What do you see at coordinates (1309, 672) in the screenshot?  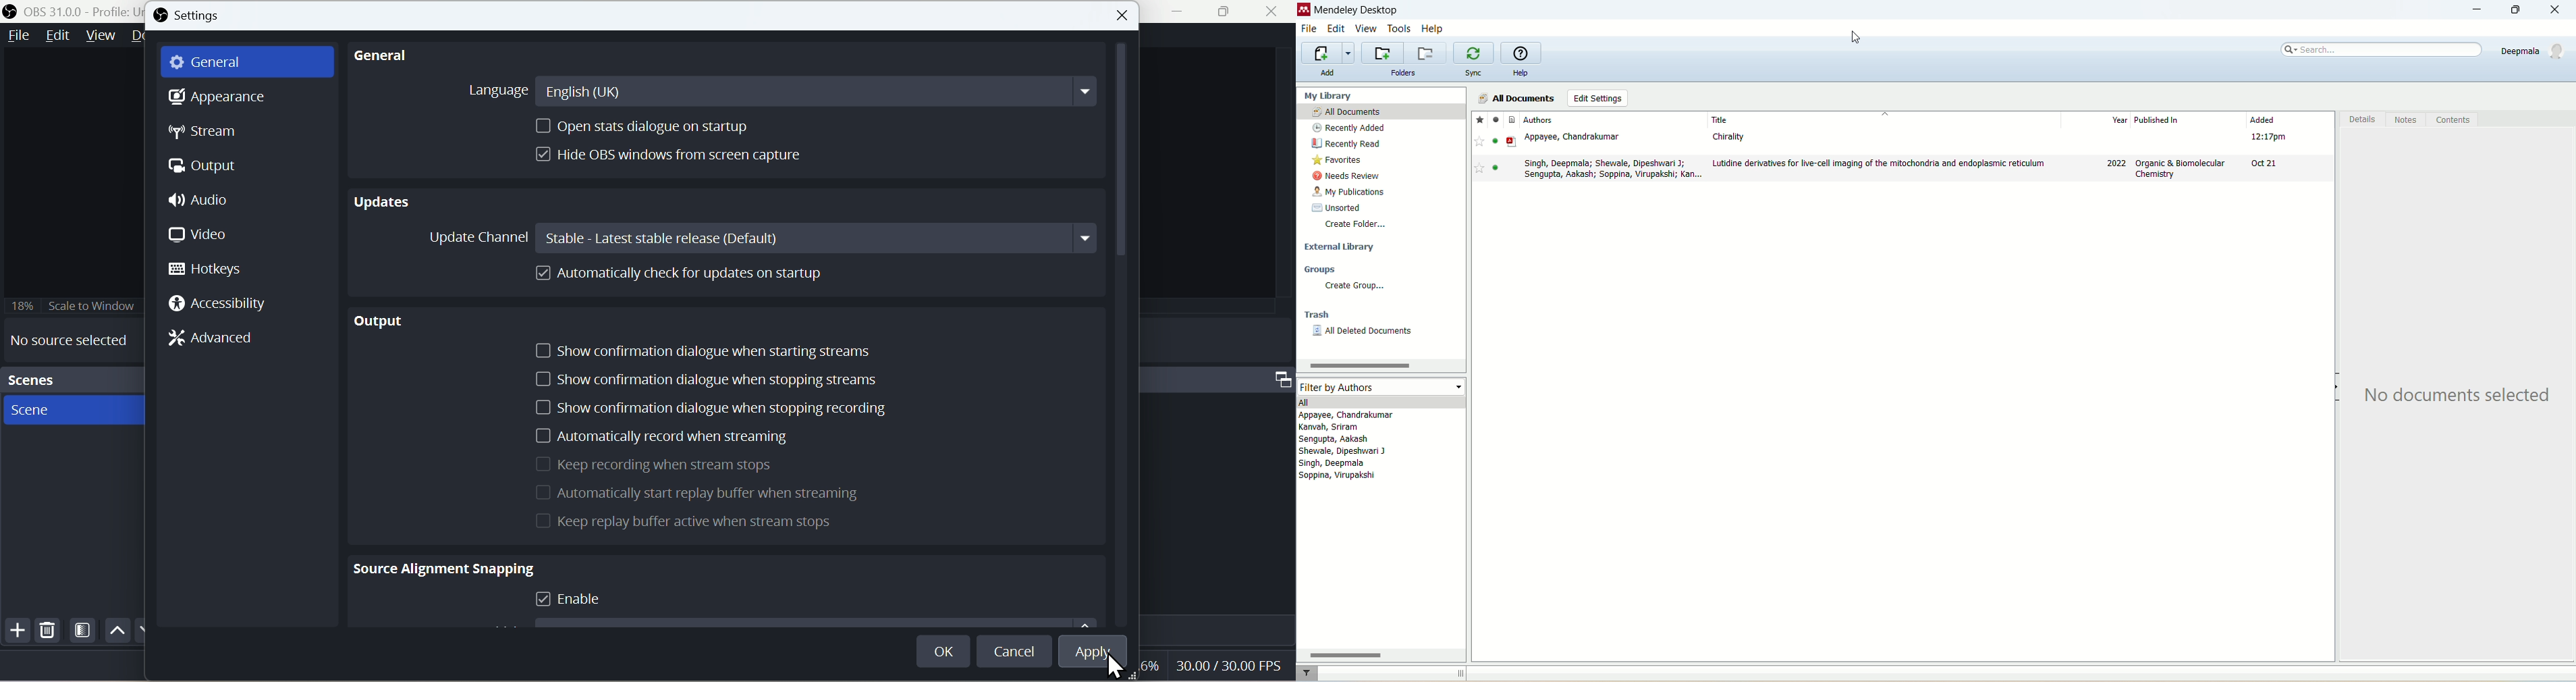 I see `filters` at bounding box center [1309, 672].